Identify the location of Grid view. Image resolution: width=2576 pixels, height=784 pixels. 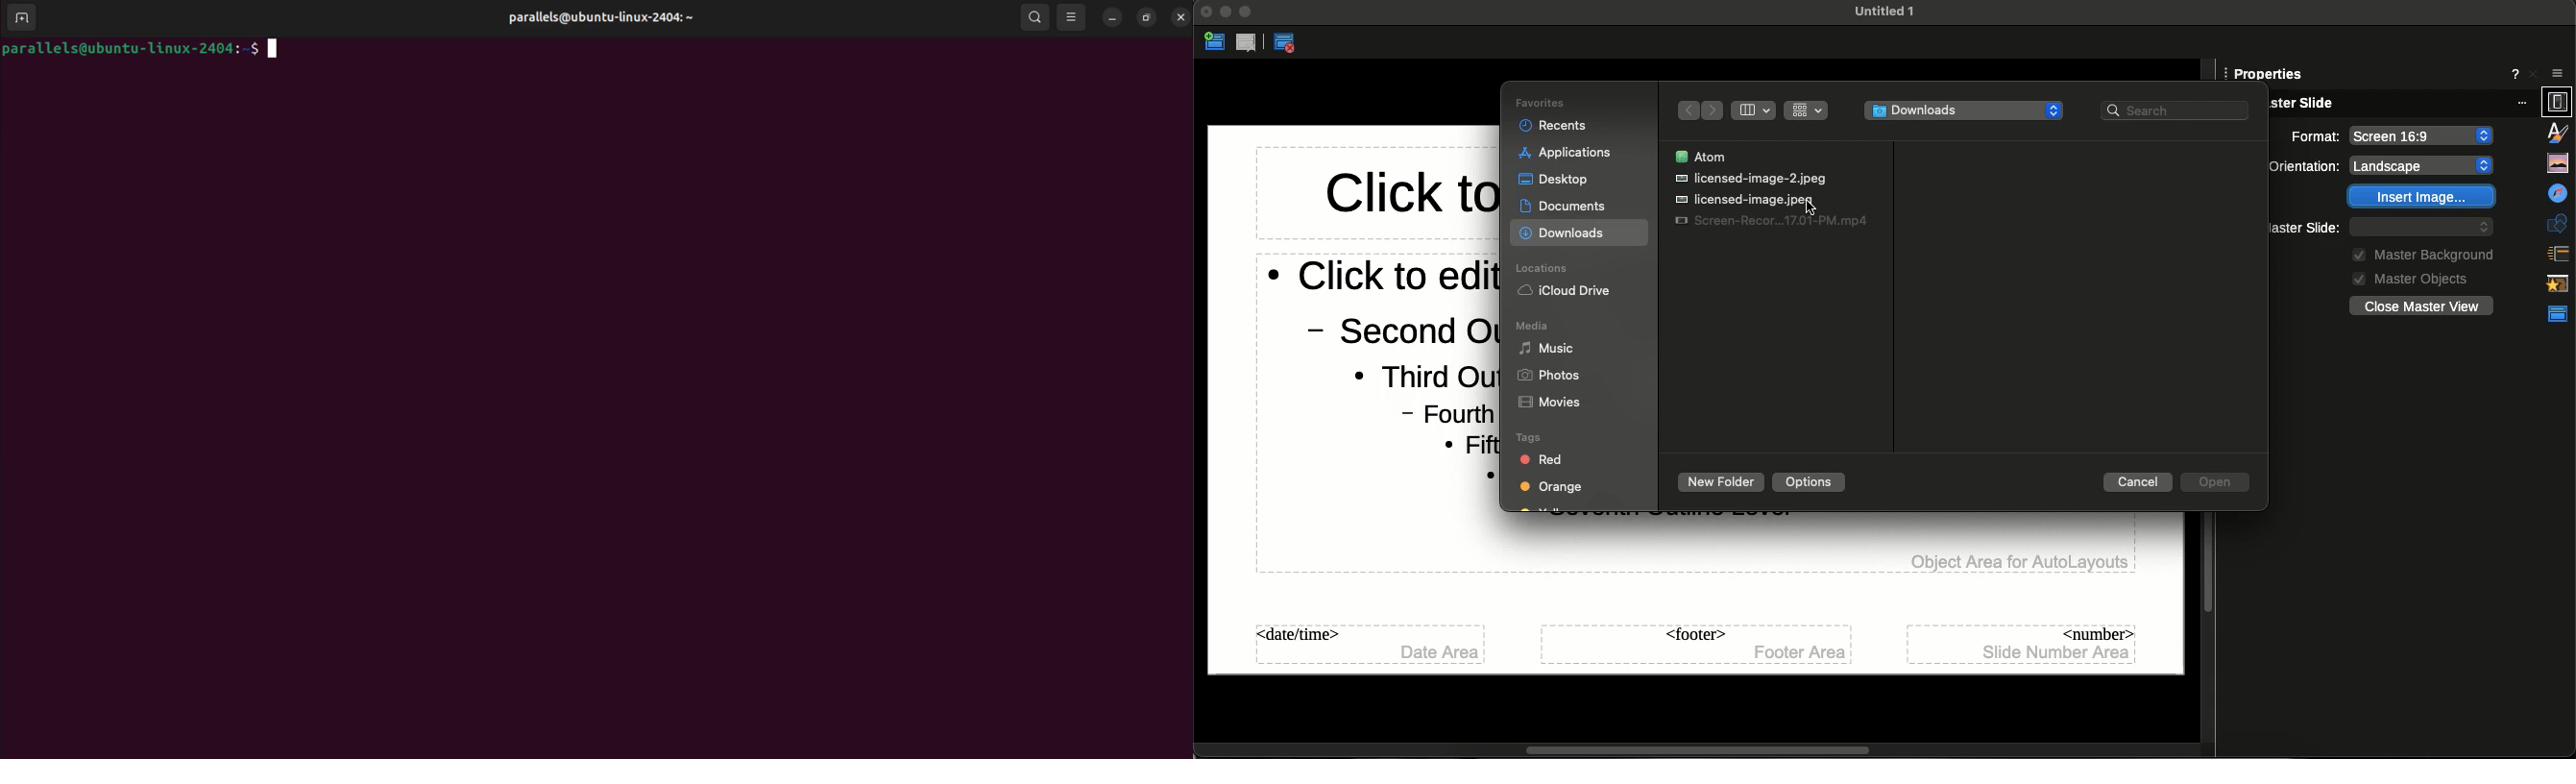
(1805, 110).